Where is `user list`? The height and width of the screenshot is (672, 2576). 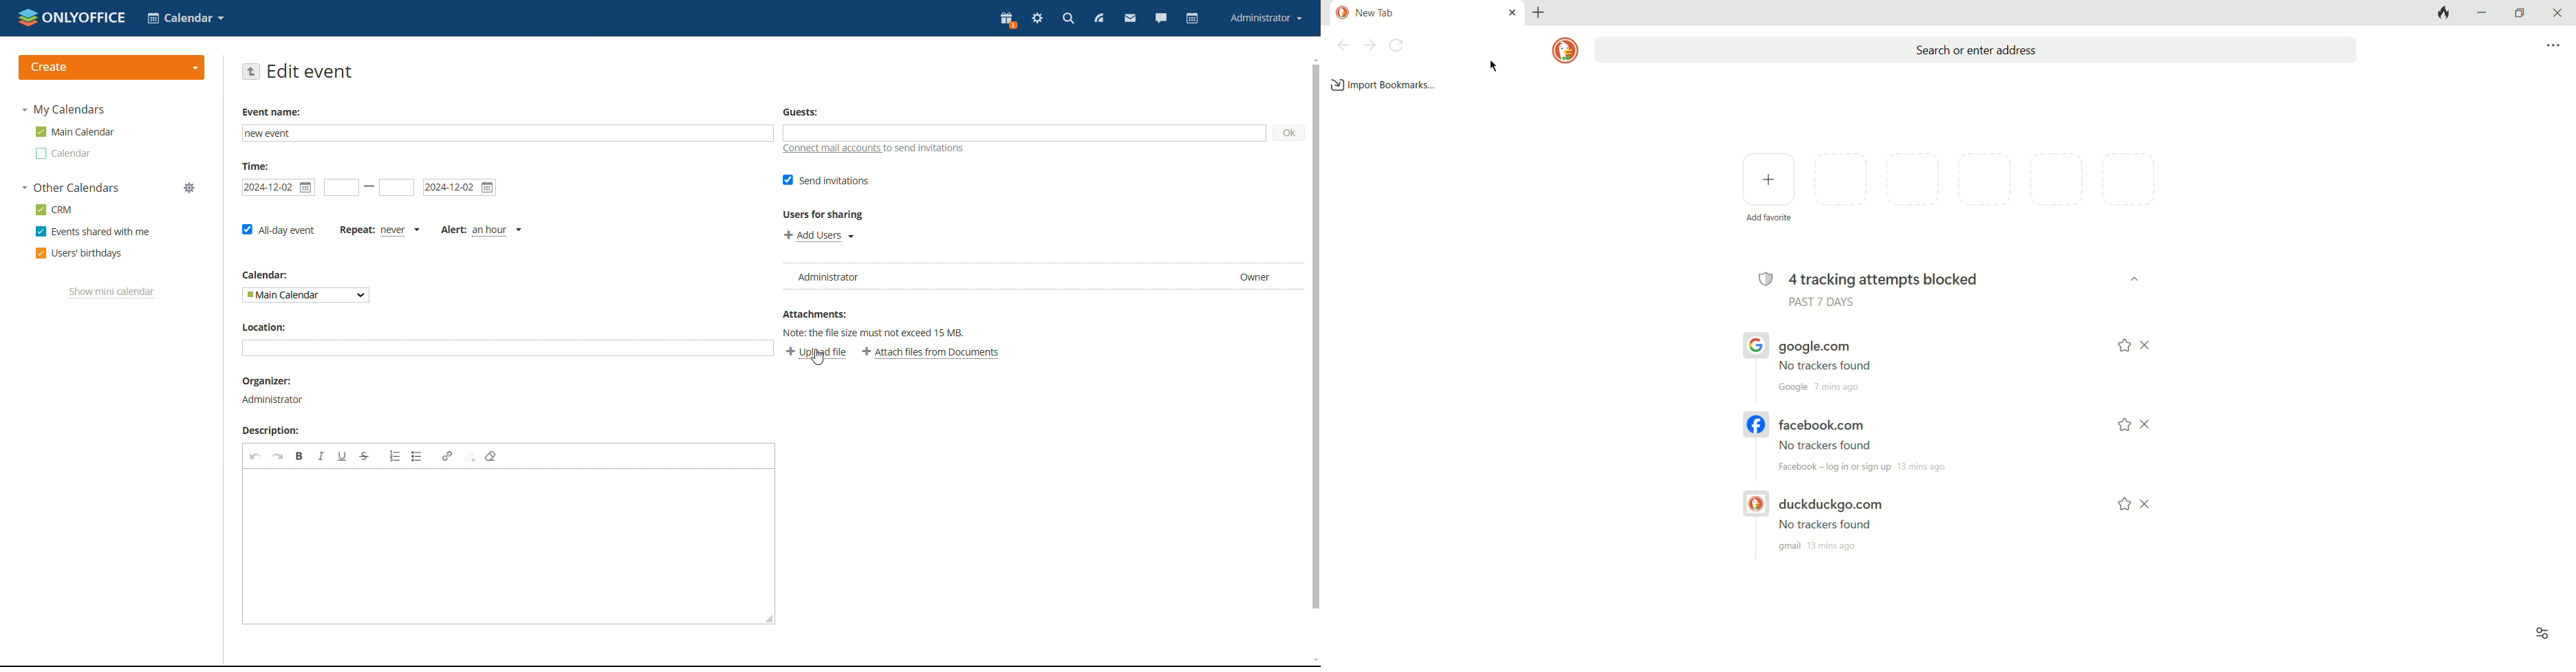
user list is located at coordinates (1042, 276).